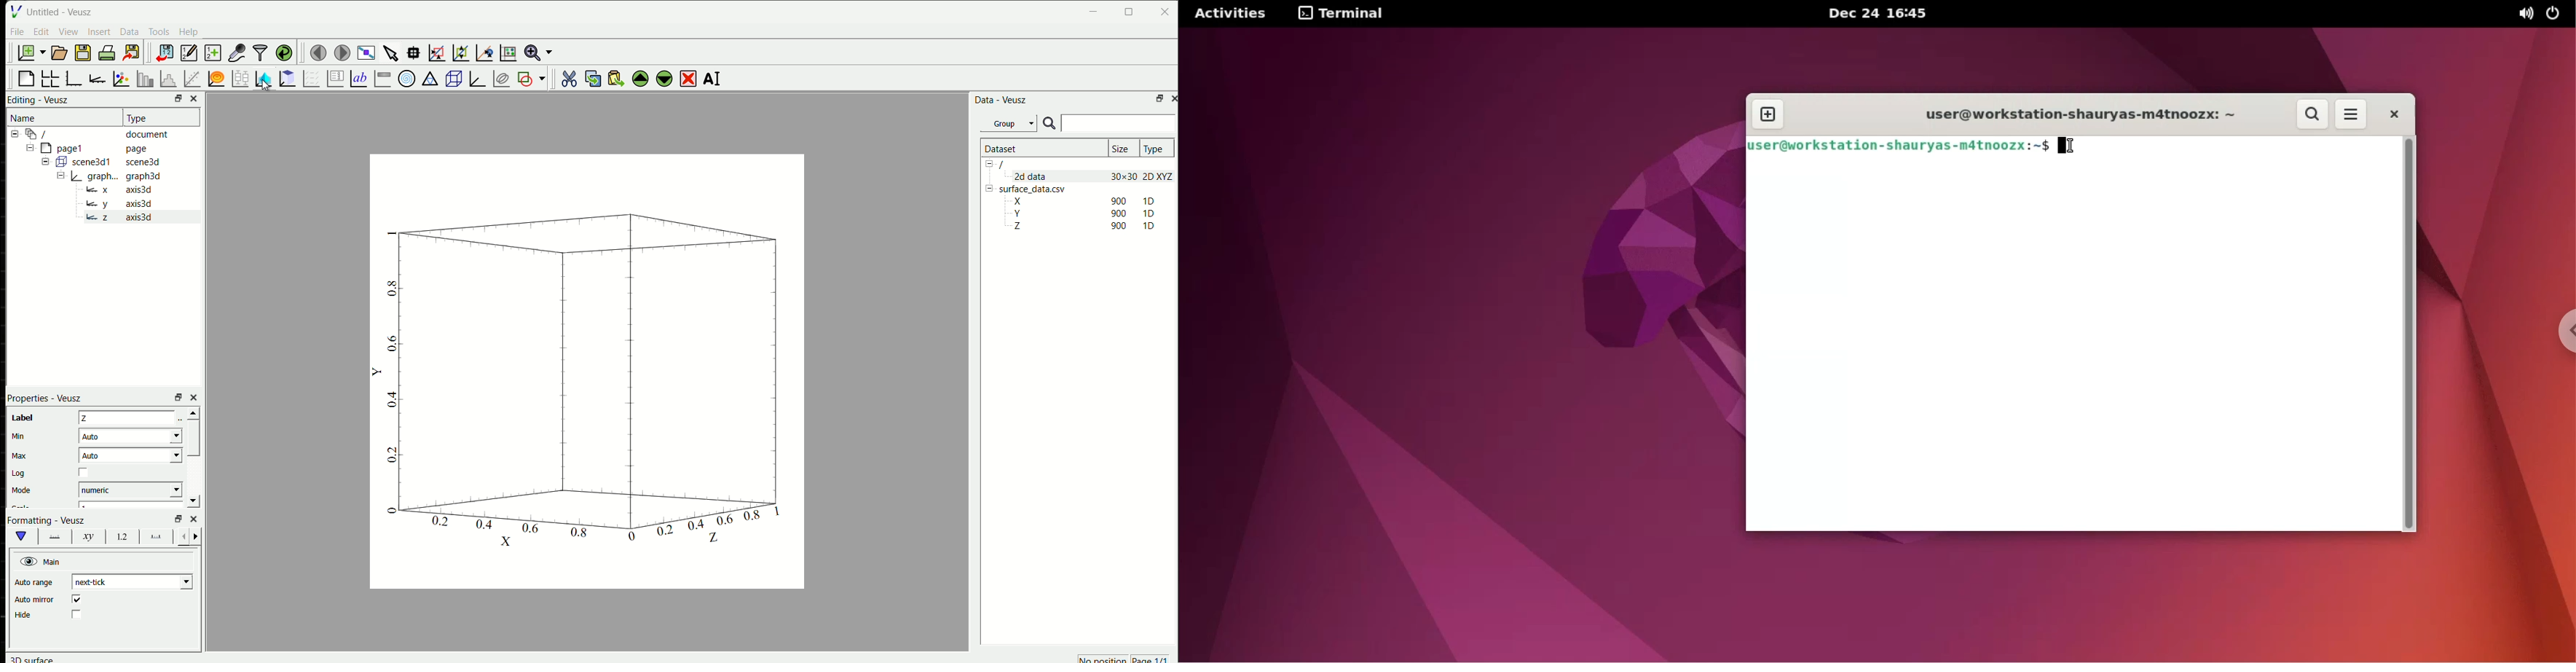 The image size is (2576, 672). What do you see at coordinates (485, 53) in the screenshot?
I see `click to recenter graph axis` at bounding box center [485, 53].